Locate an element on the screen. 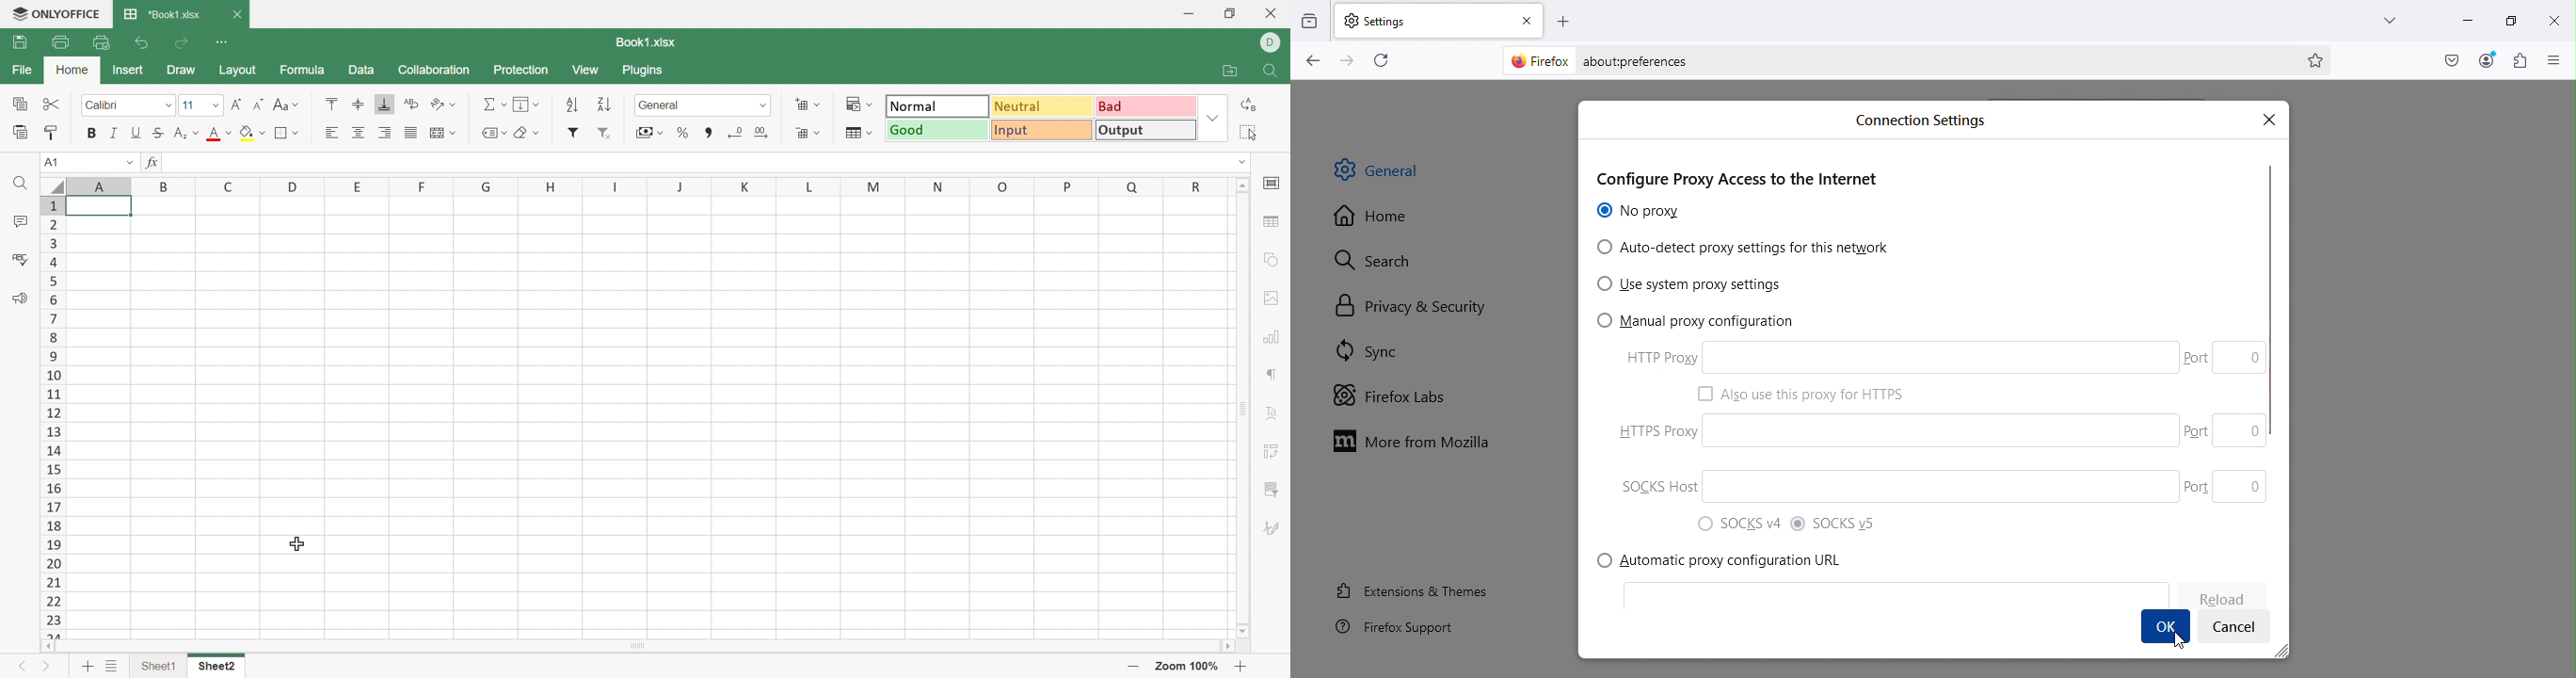  H is located at coordinates (549, 185).